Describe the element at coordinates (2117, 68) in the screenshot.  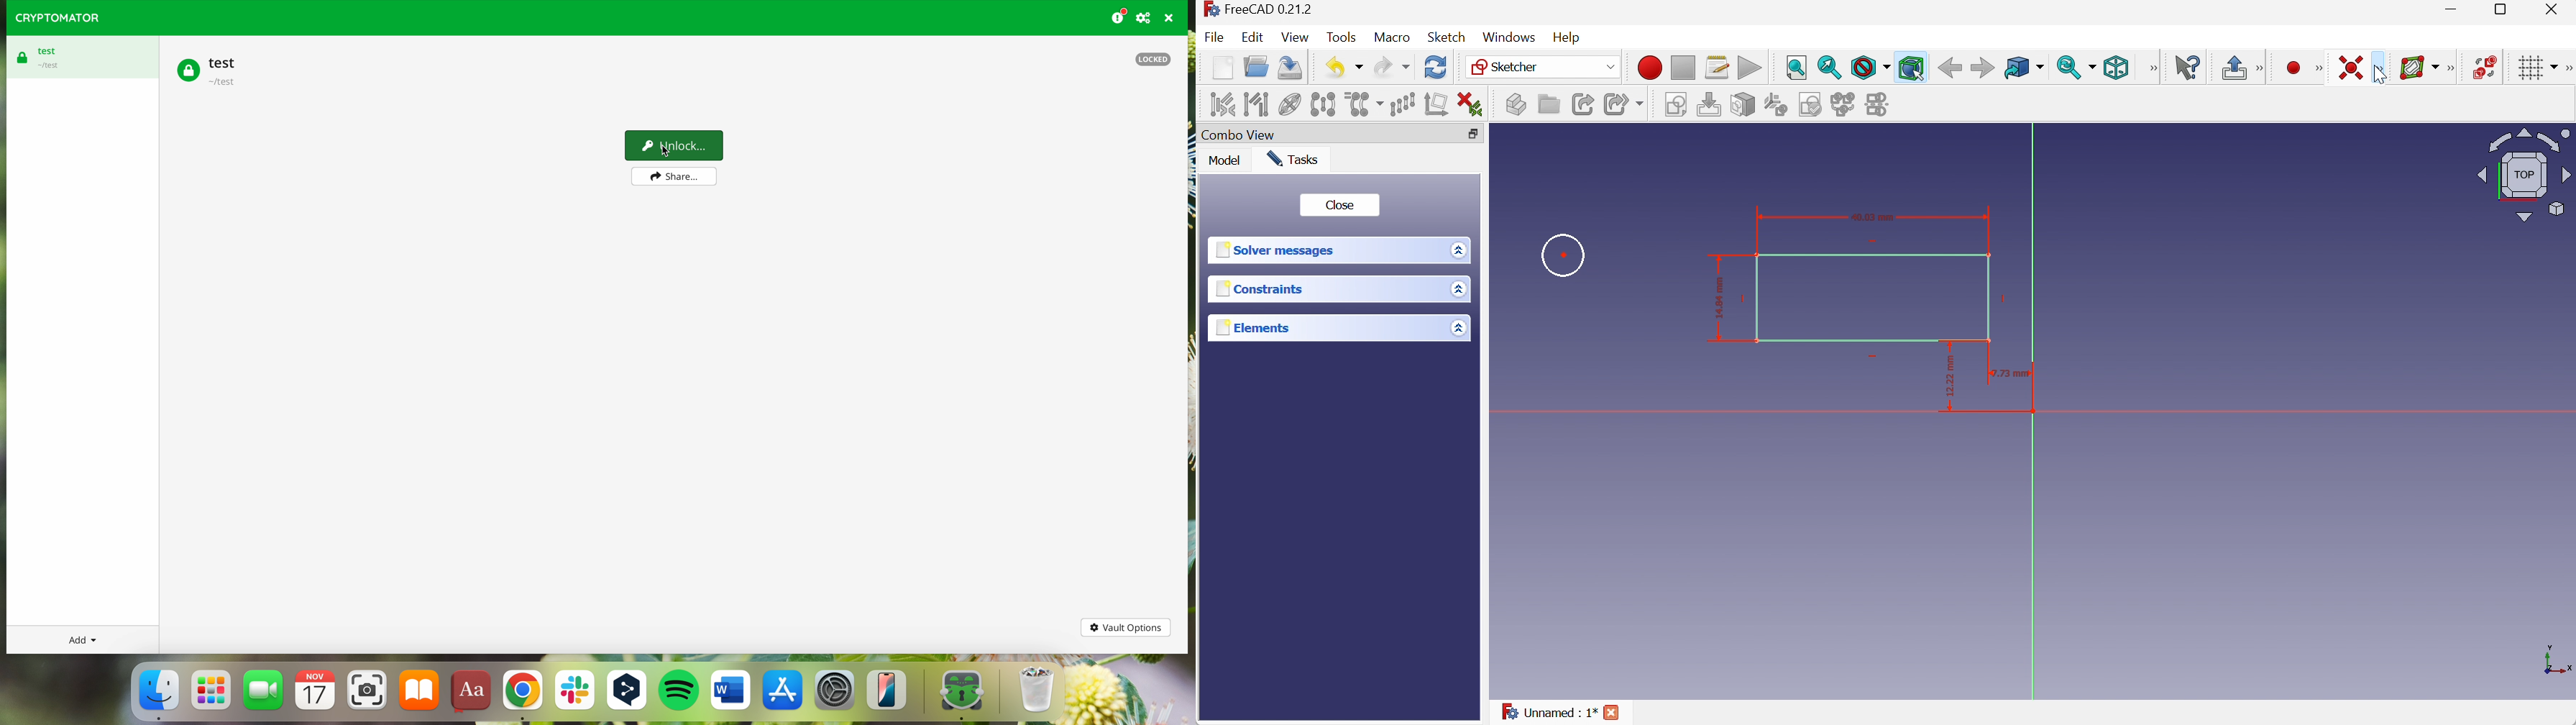
I see `Isometric` at that location.